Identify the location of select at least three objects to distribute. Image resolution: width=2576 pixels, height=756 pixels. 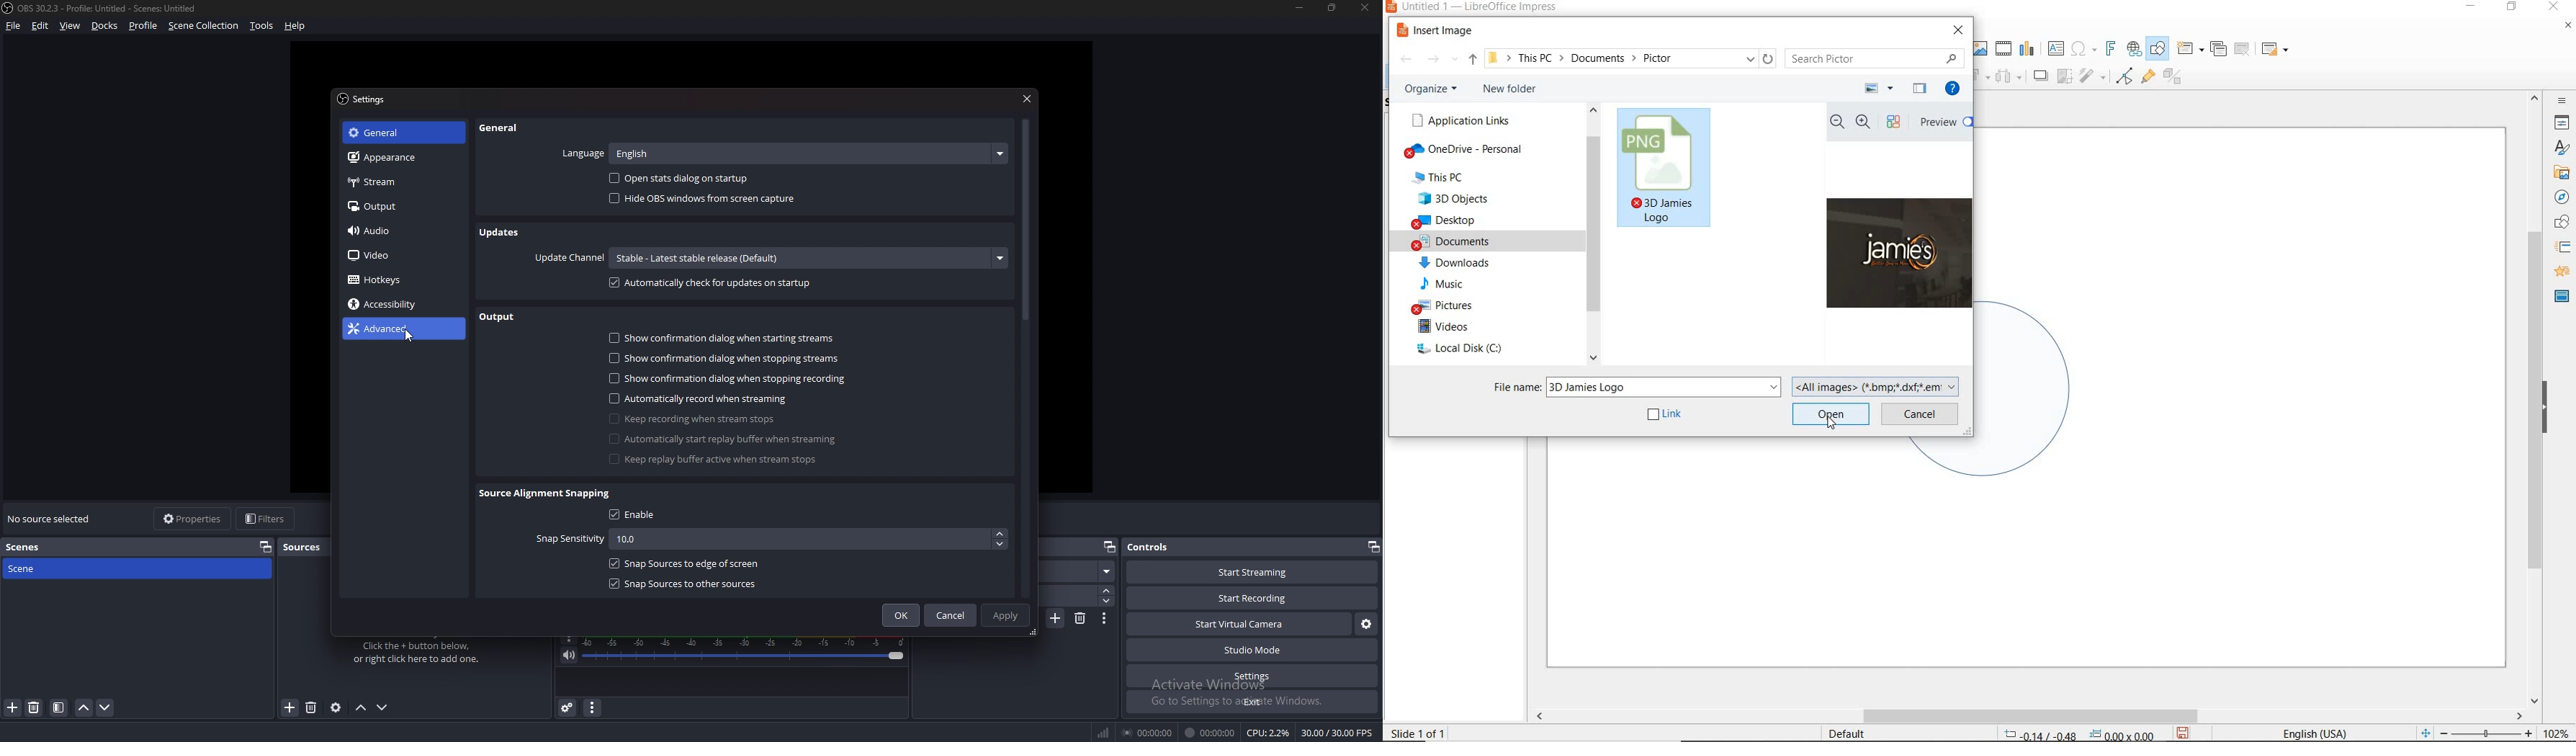
(2009, 77).